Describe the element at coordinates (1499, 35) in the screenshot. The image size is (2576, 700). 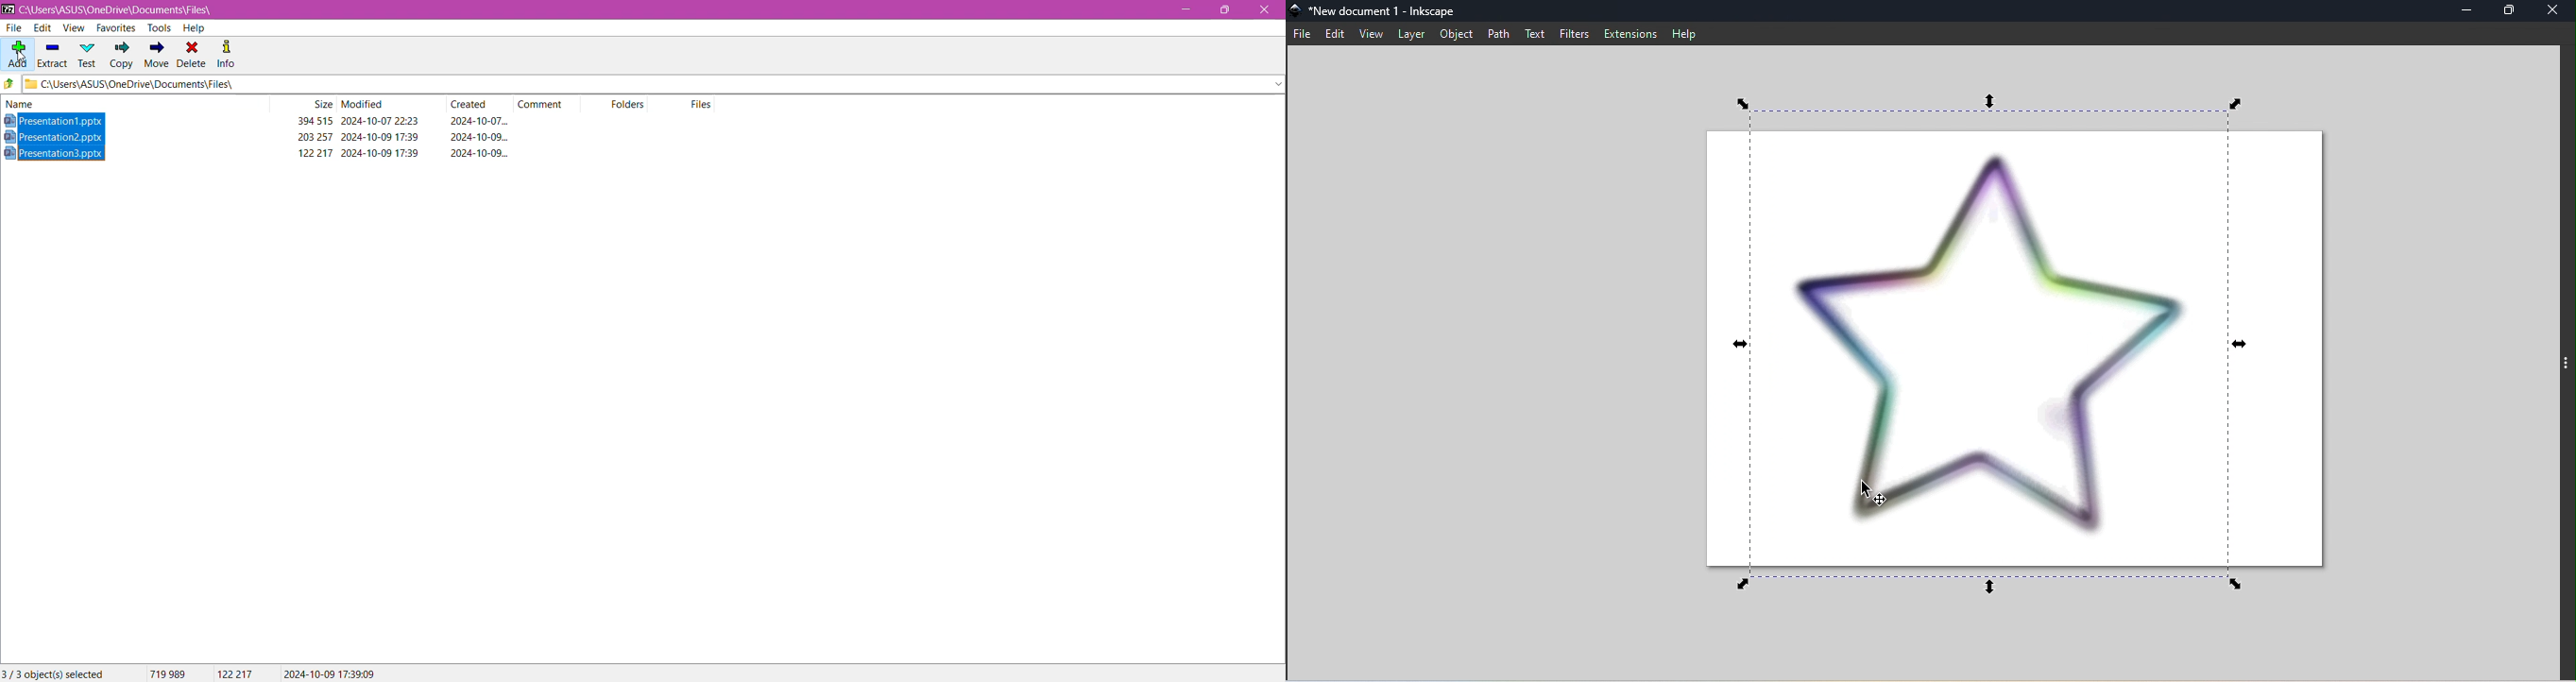
I see `Path` at that location.